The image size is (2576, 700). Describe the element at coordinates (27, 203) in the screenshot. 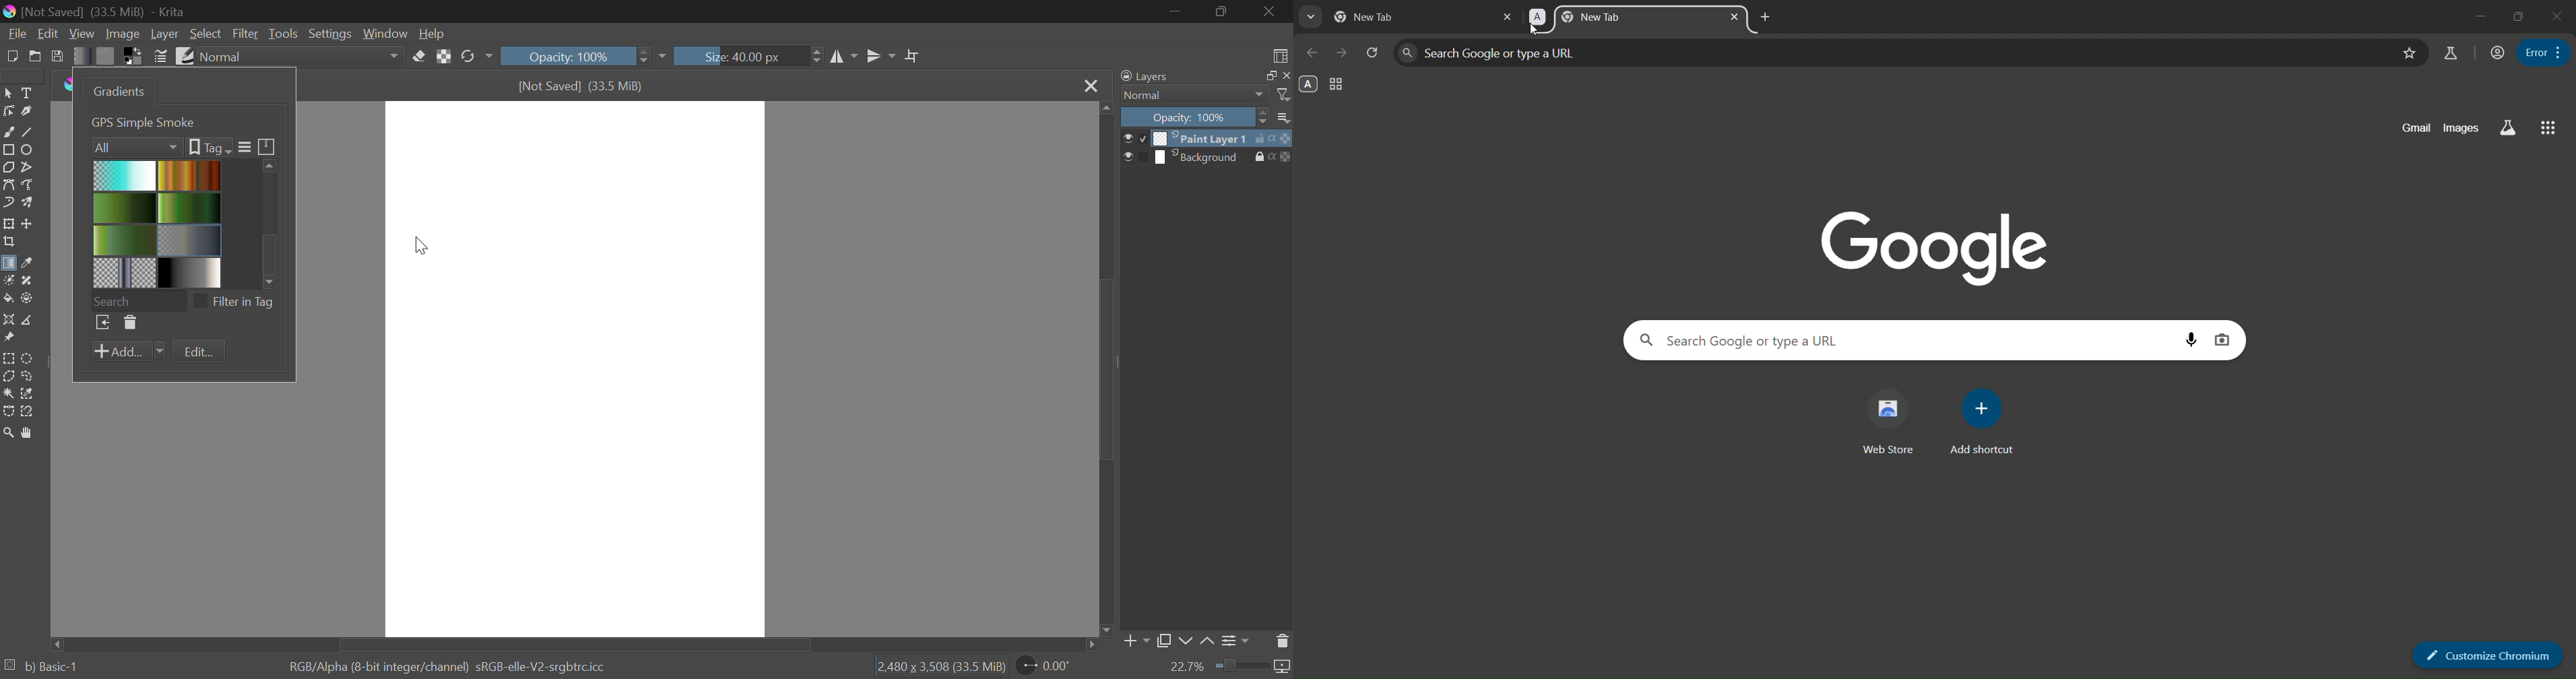

I see `Multibrush Tool` at that location.